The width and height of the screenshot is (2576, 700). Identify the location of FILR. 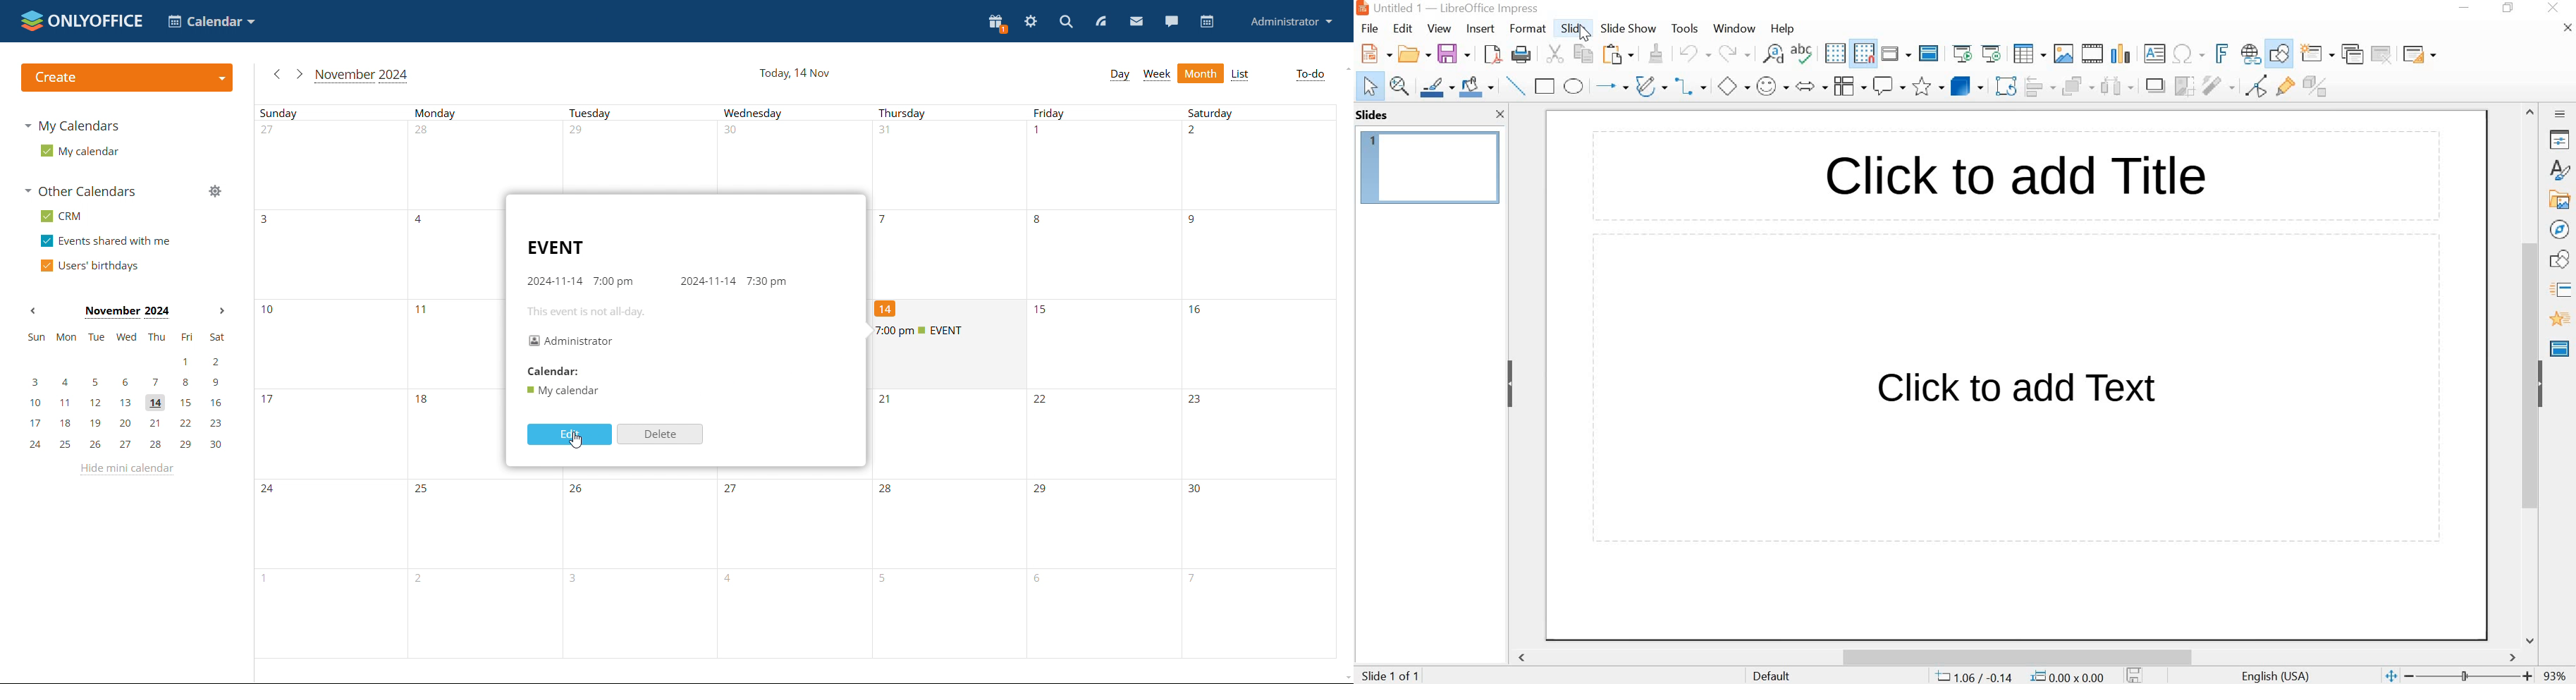
(1371, 30).